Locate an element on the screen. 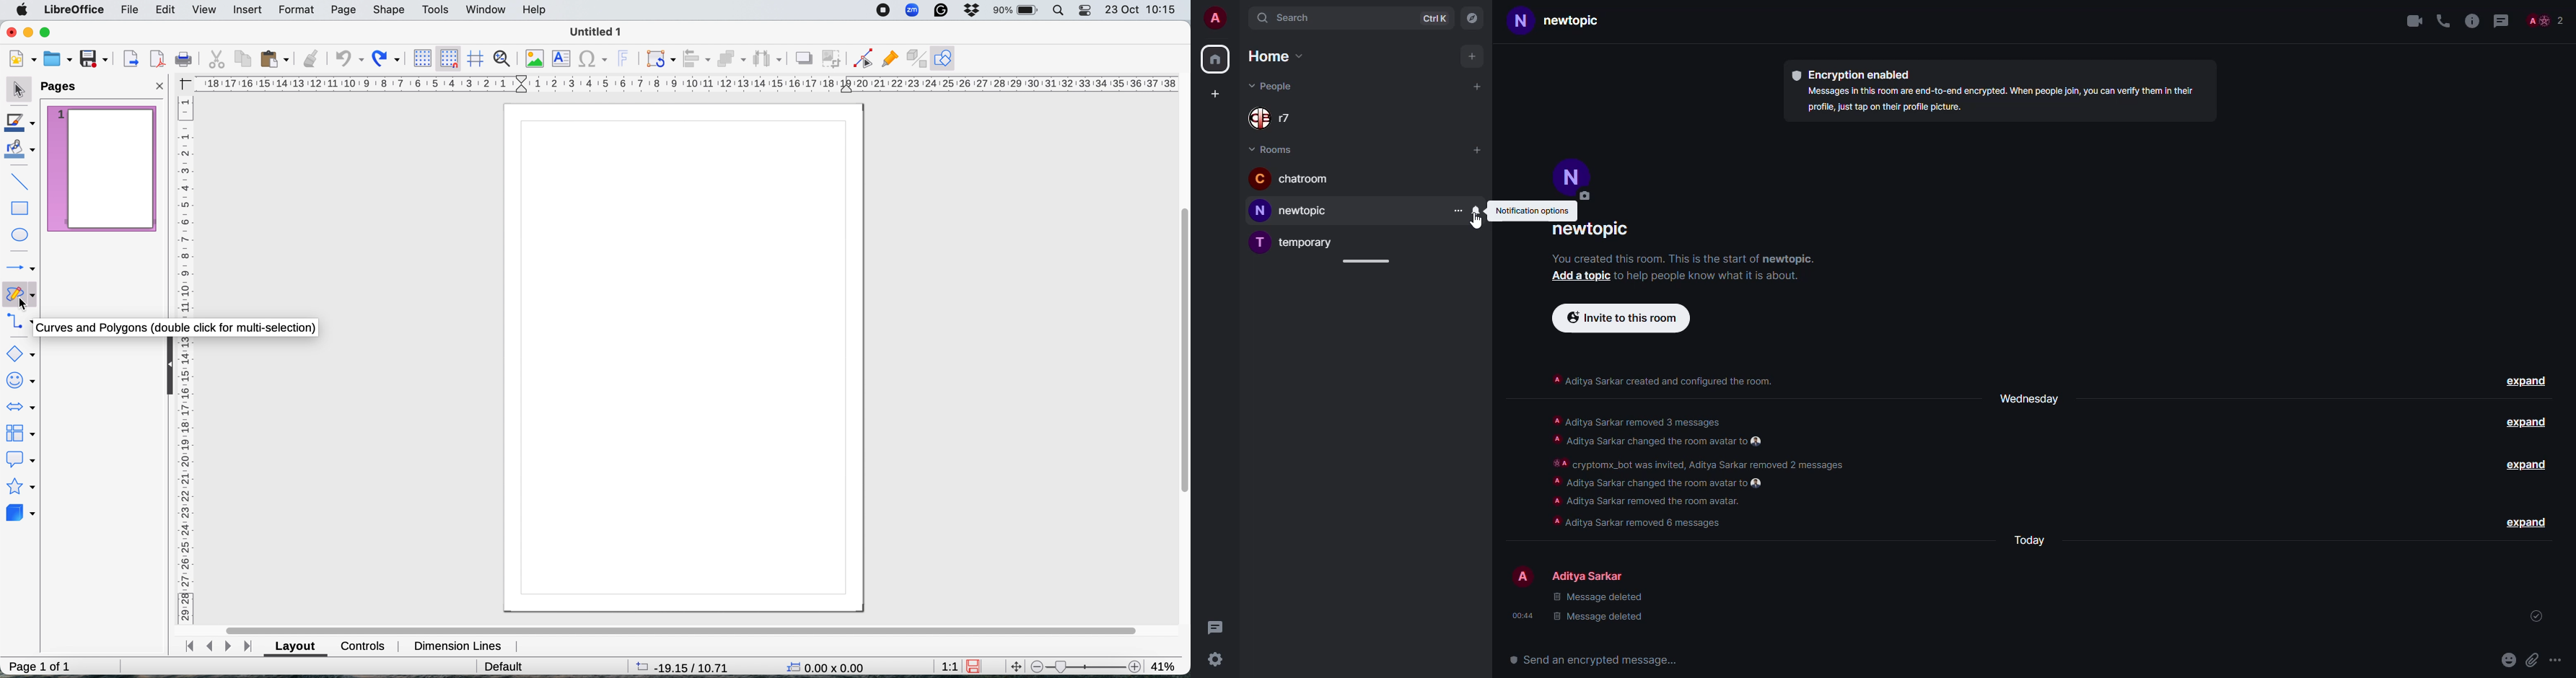 The height and width of the screenshot is (700, 2576). info is located at coordinates (2472, 20).